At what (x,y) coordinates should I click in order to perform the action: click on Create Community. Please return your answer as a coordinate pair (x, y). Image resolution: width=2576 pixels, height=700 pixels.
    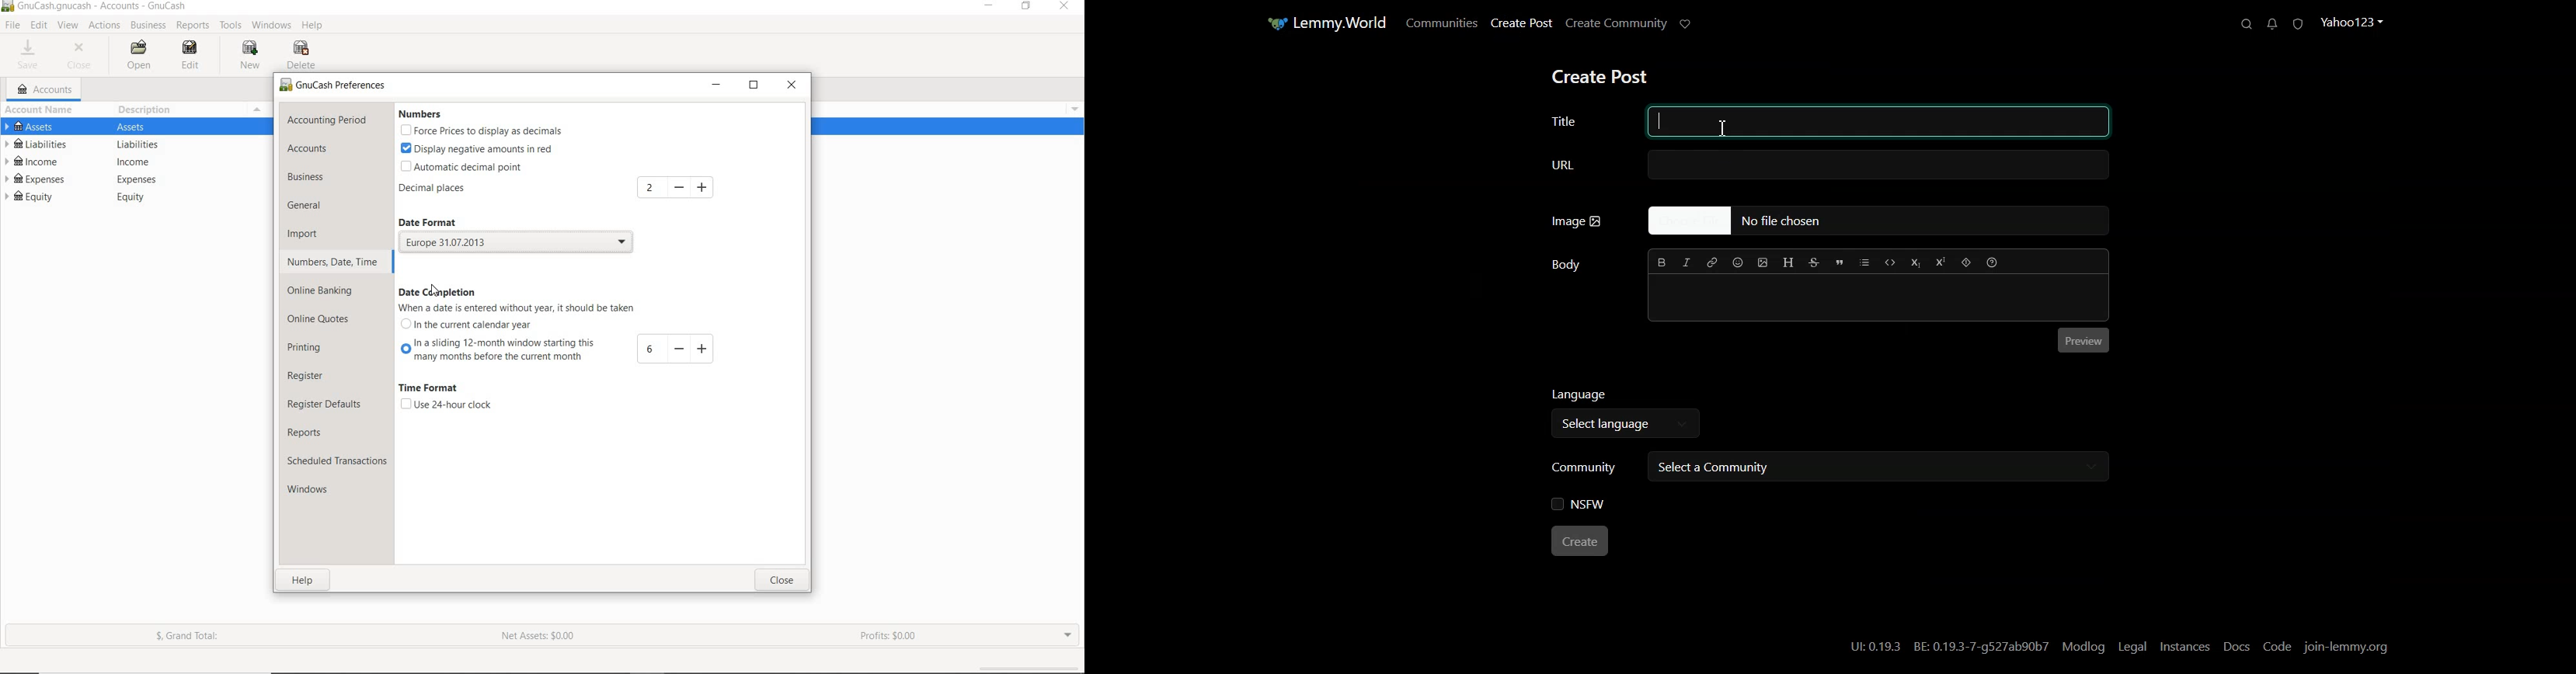
    Looking at the image, I should click on (1617, 24).